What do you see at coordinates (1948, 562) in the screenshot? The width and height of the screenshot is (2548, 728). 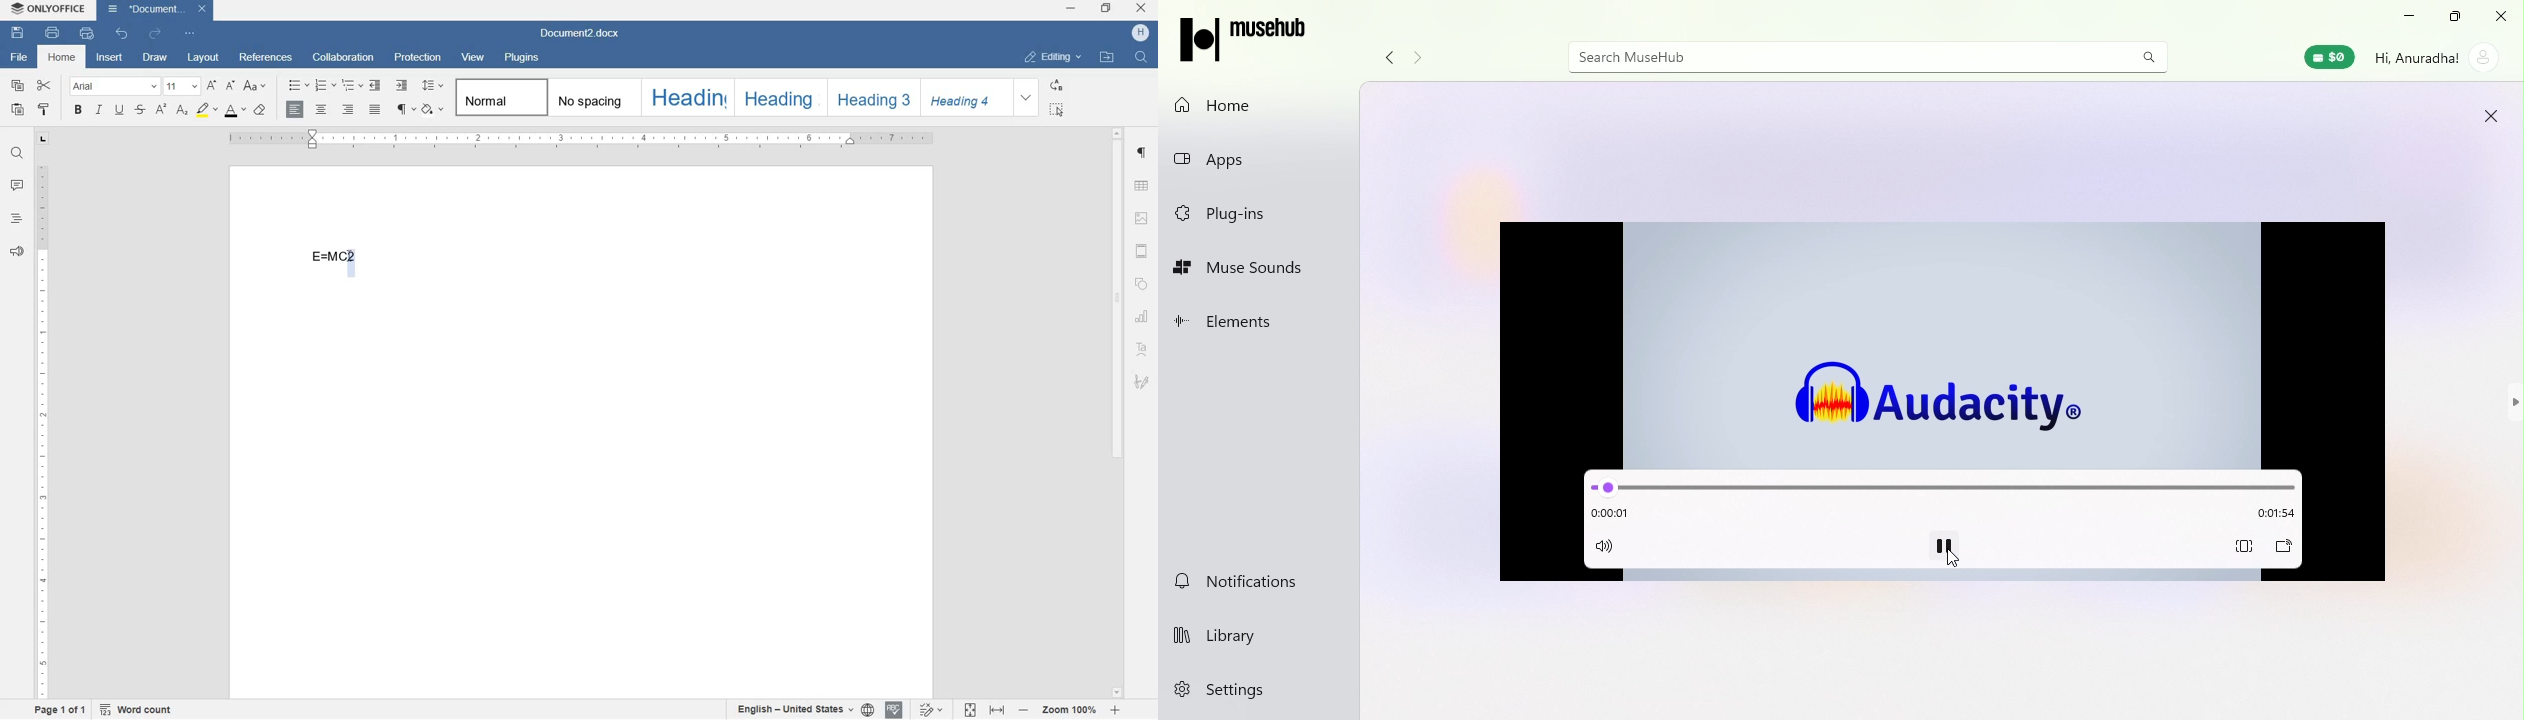 I see `cursor` at bounding box center [1948, 562].